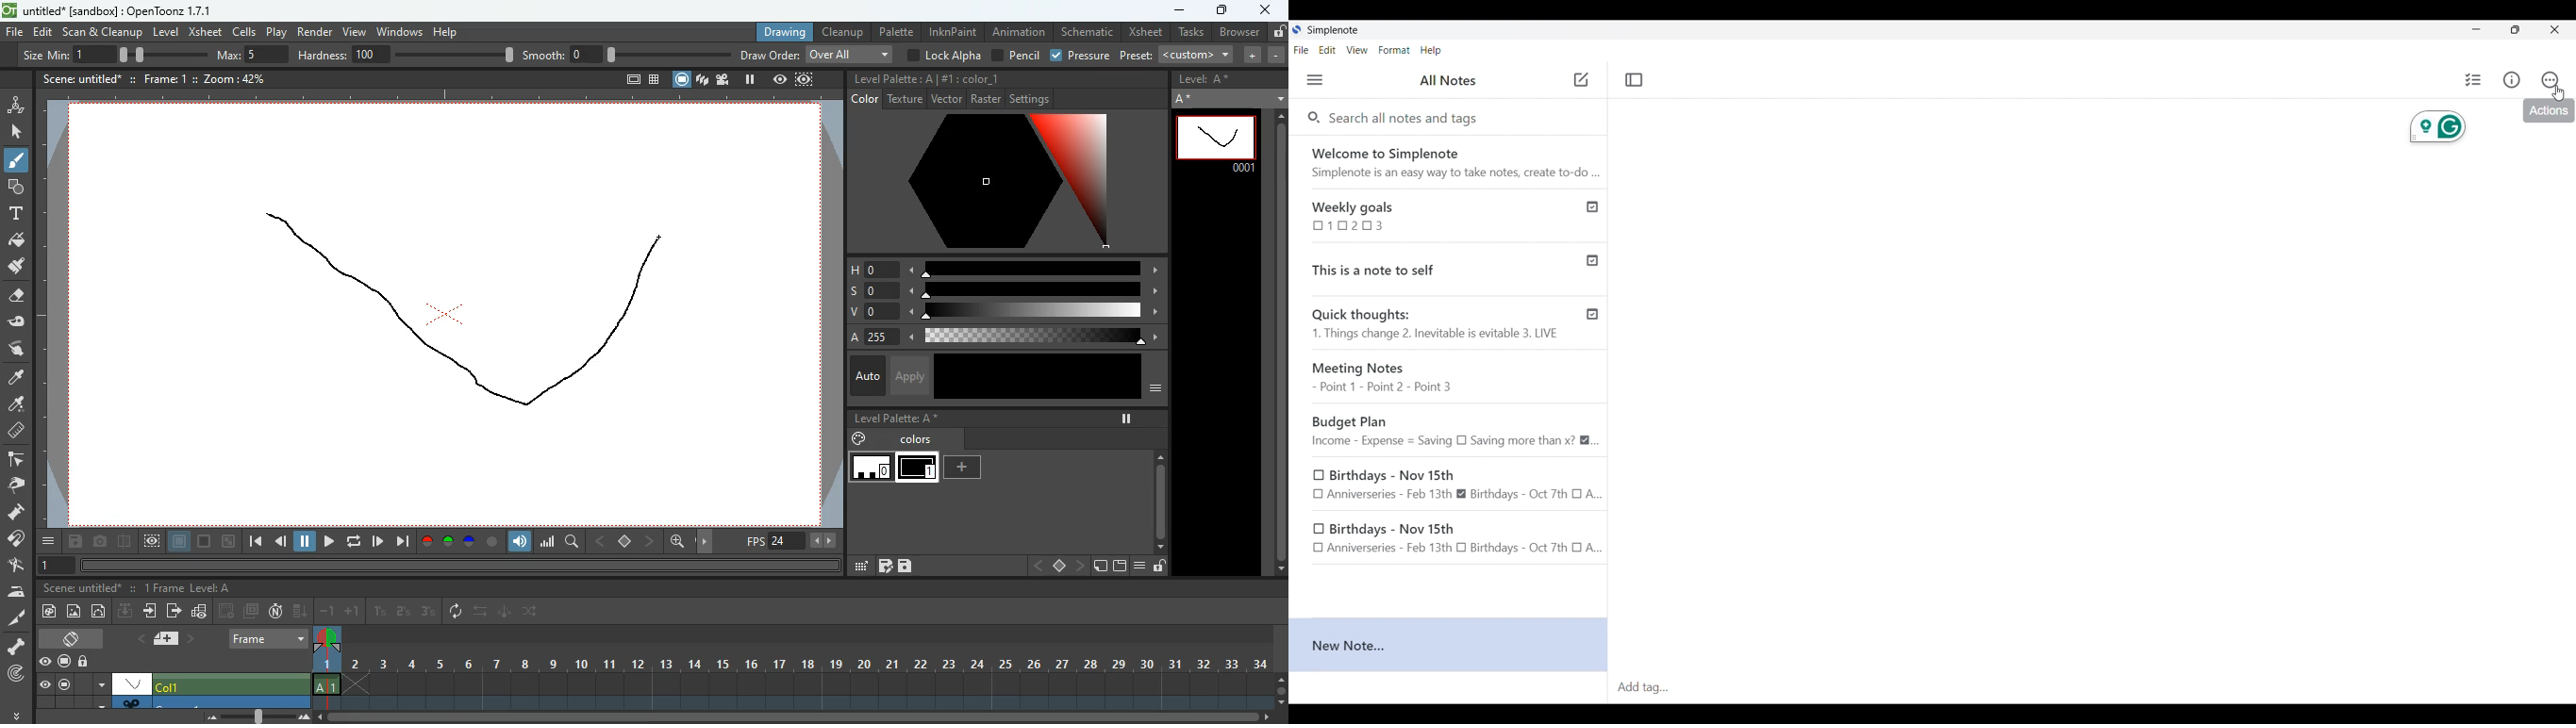 The width and height of the screenshot is (2576, 728). What do you see at coordinates (1431, 50) in the screenshot?
I see `Help menu` at bounding box center [1431, 50].